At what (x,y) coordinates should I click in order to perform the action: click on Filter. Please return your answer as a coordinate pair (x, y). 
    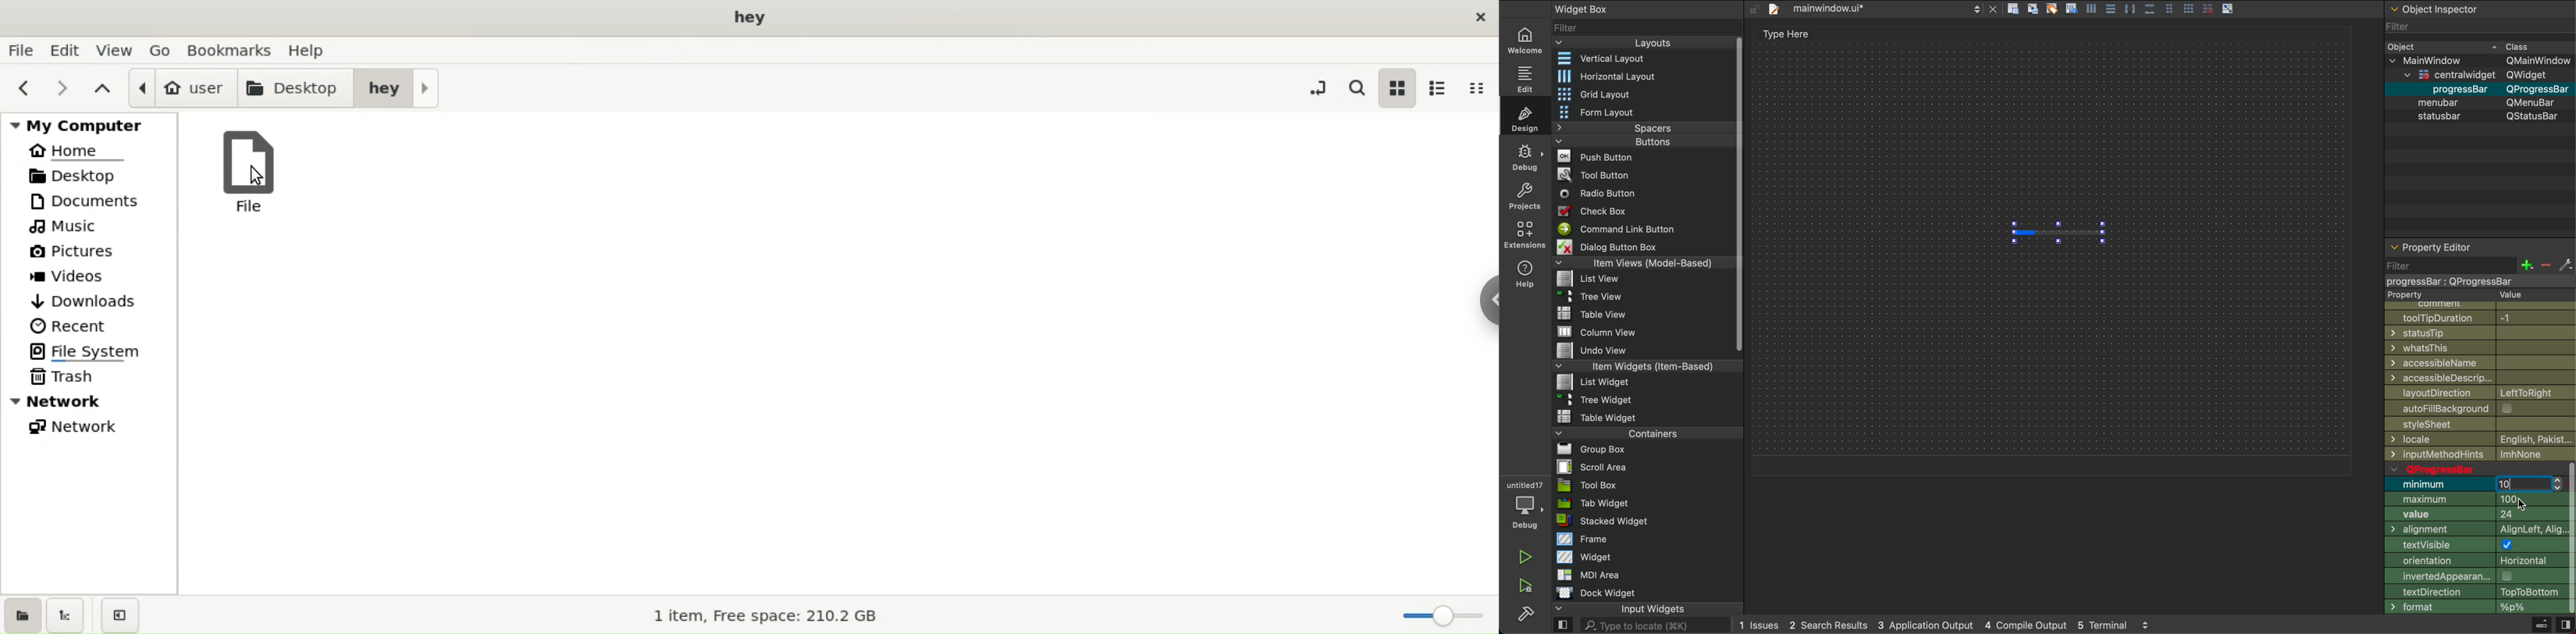
    Looking at the image, I should click on (2478, 26).